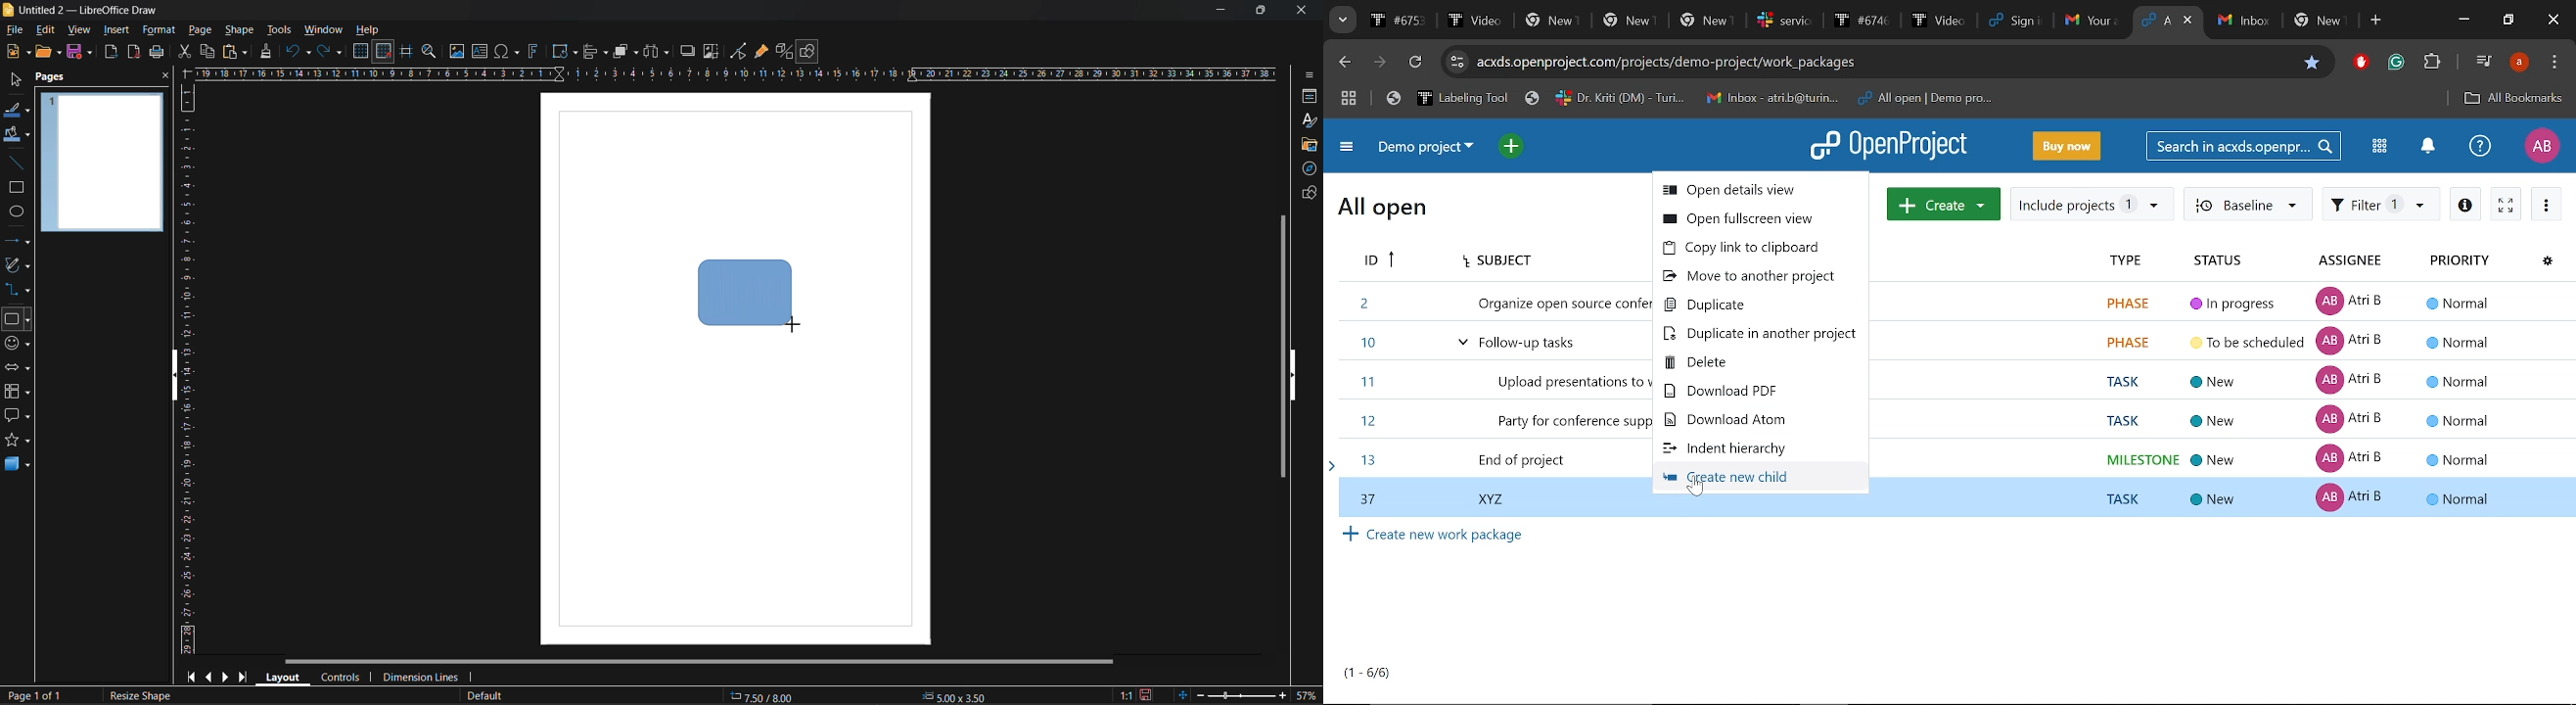 The image size is (2576, 728). Describe the element at coordinates (2381, 203) in the screenshot. I see `Filter` at that location.